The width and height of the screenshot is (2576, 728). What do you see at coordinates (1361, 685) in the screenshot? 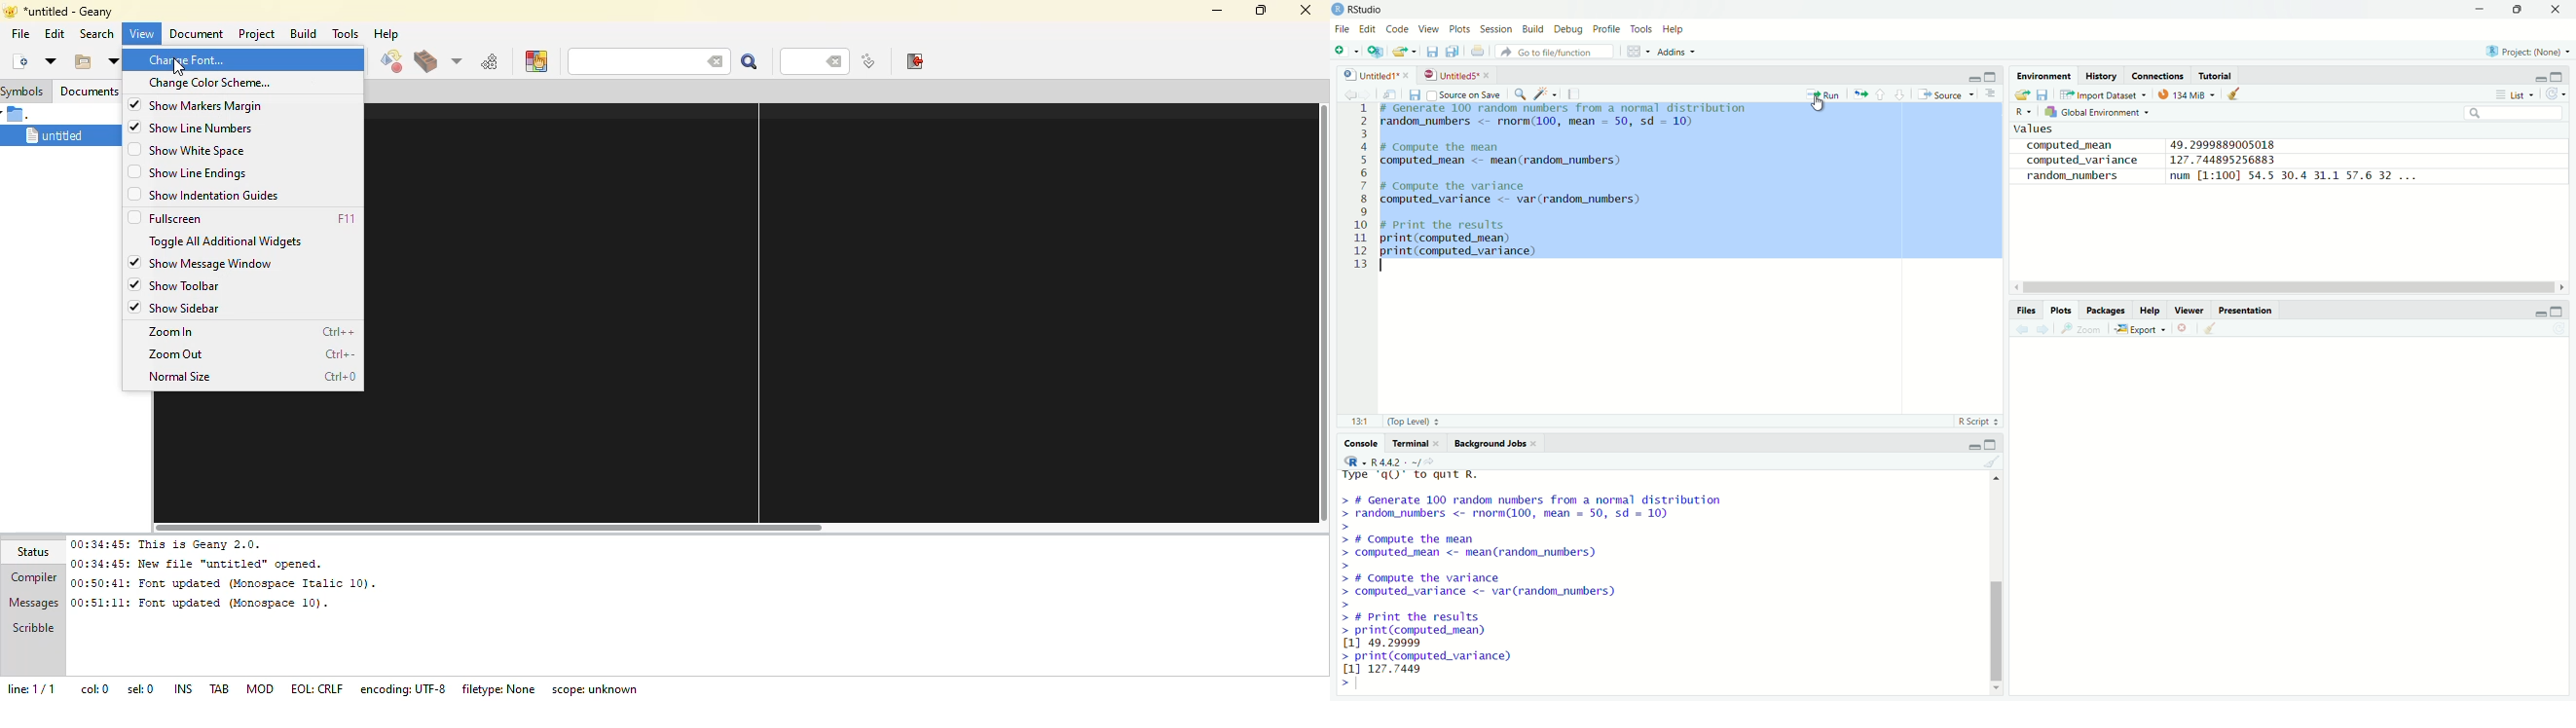
I see `typing cursor` at bounding box center [1361, 685].